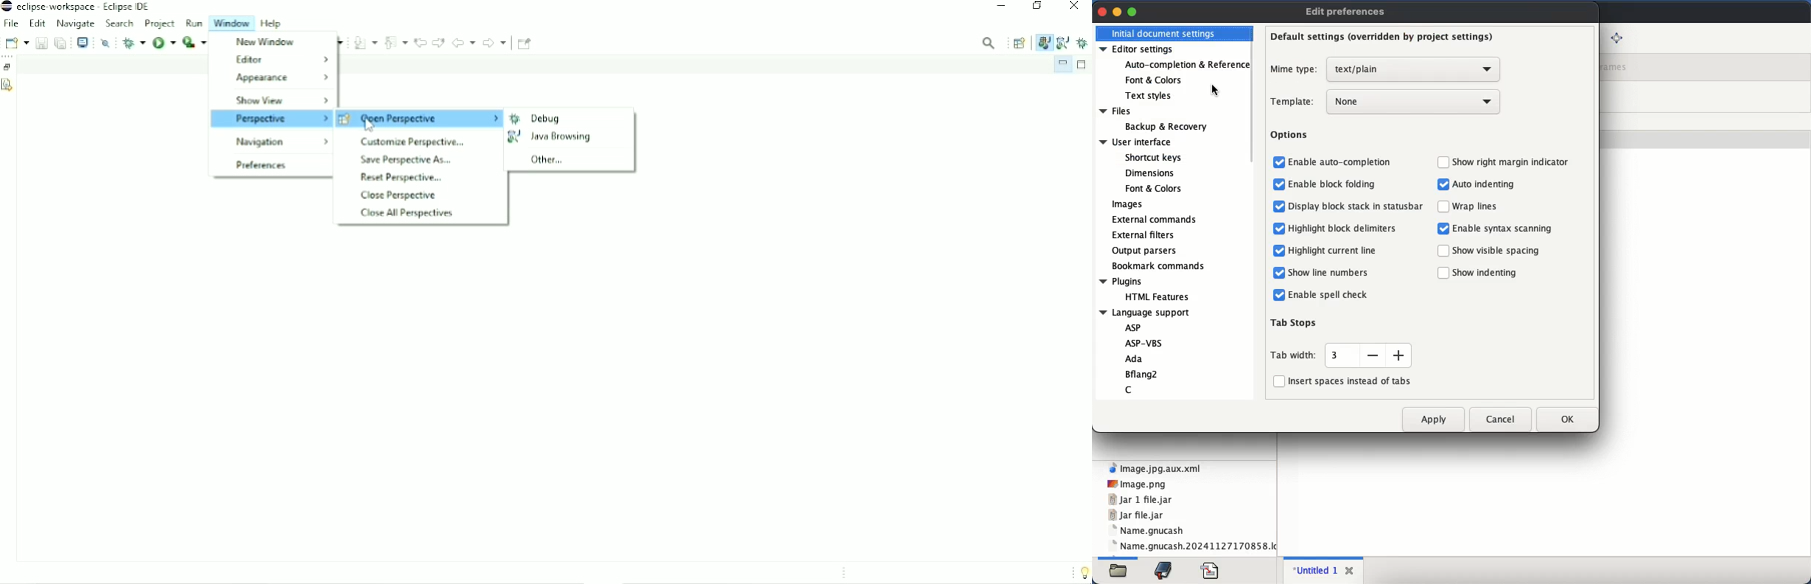  Describe the element at coordinates (1155, 81) in the screenshot. I see `font and colors` at that location.